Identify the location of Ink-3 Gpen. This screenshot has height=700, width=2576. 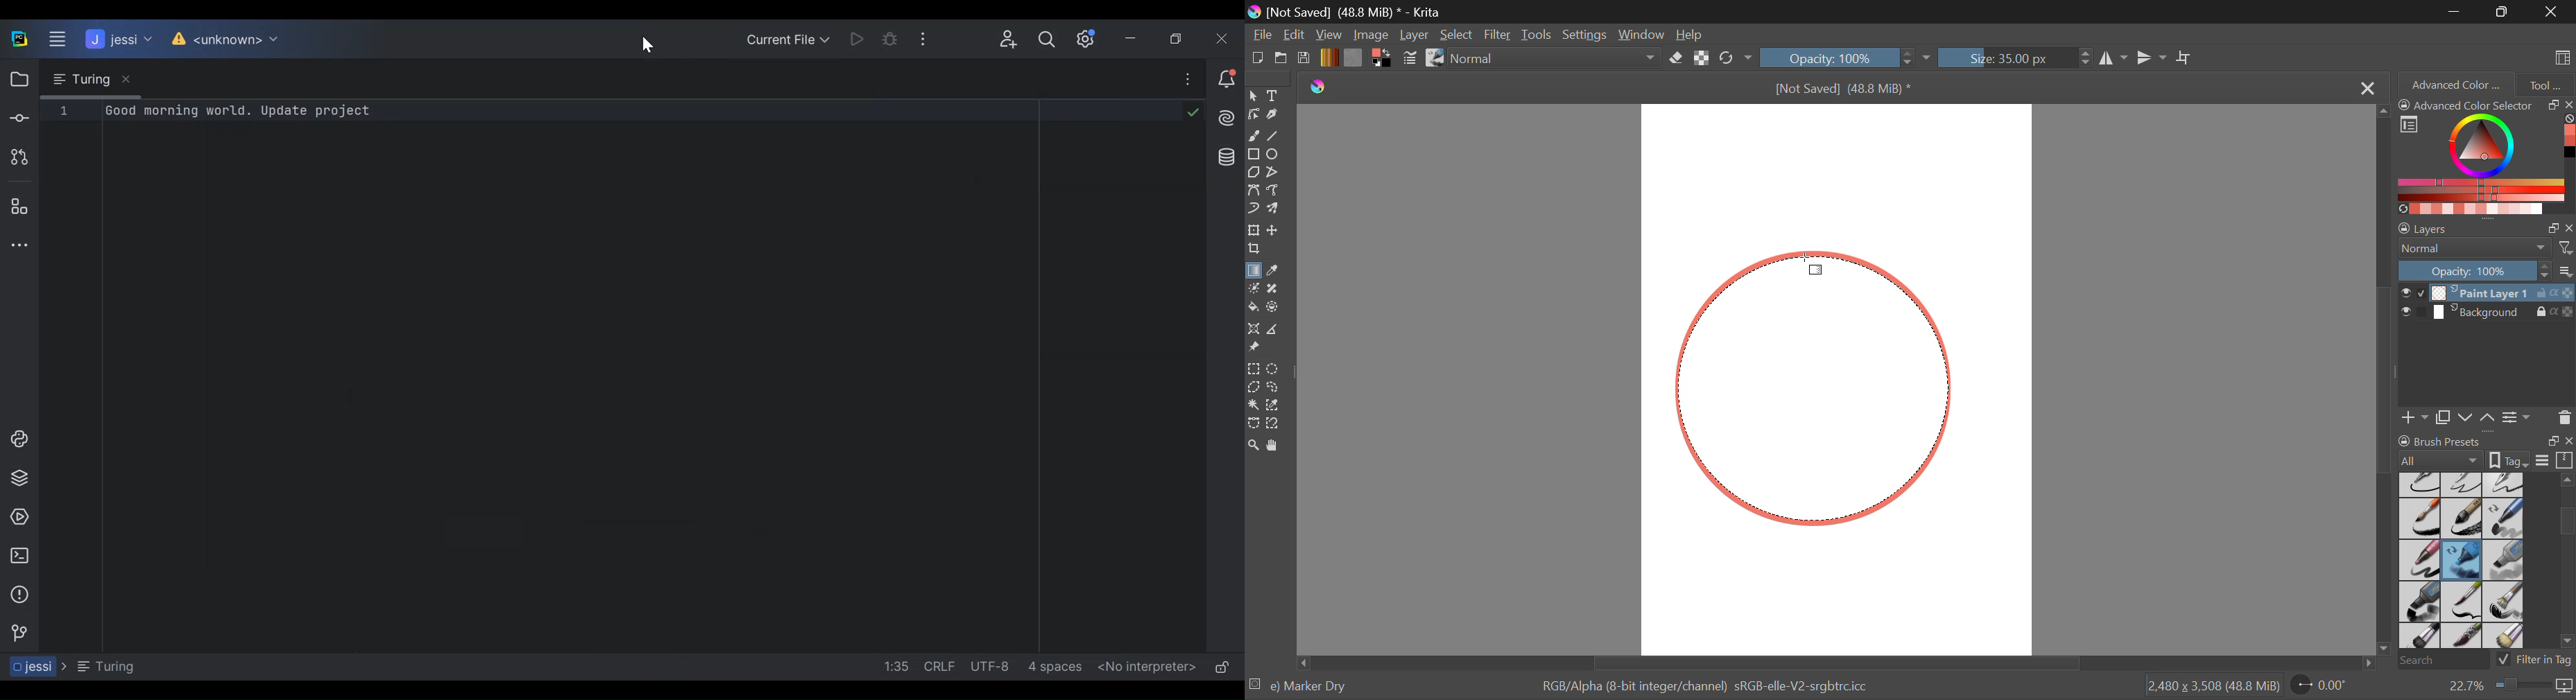
(2464, 484).